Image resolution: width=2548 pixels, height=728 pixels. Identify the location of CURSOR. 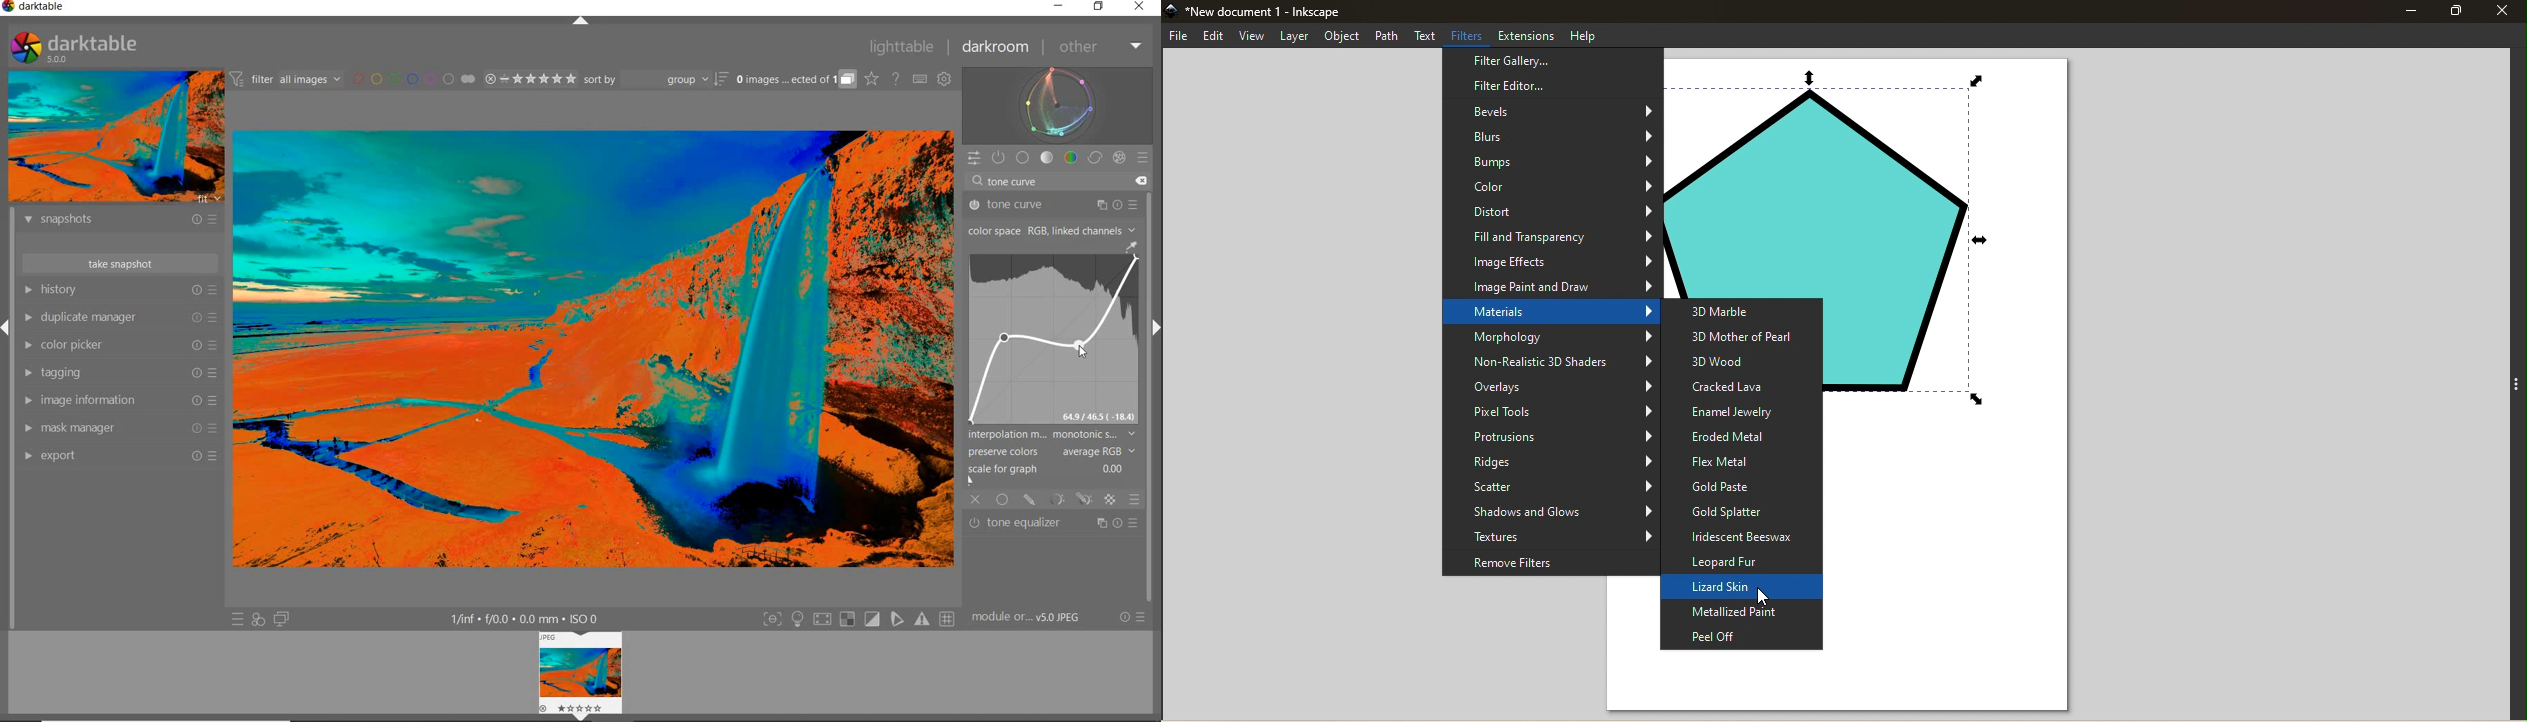
(1065, 291).